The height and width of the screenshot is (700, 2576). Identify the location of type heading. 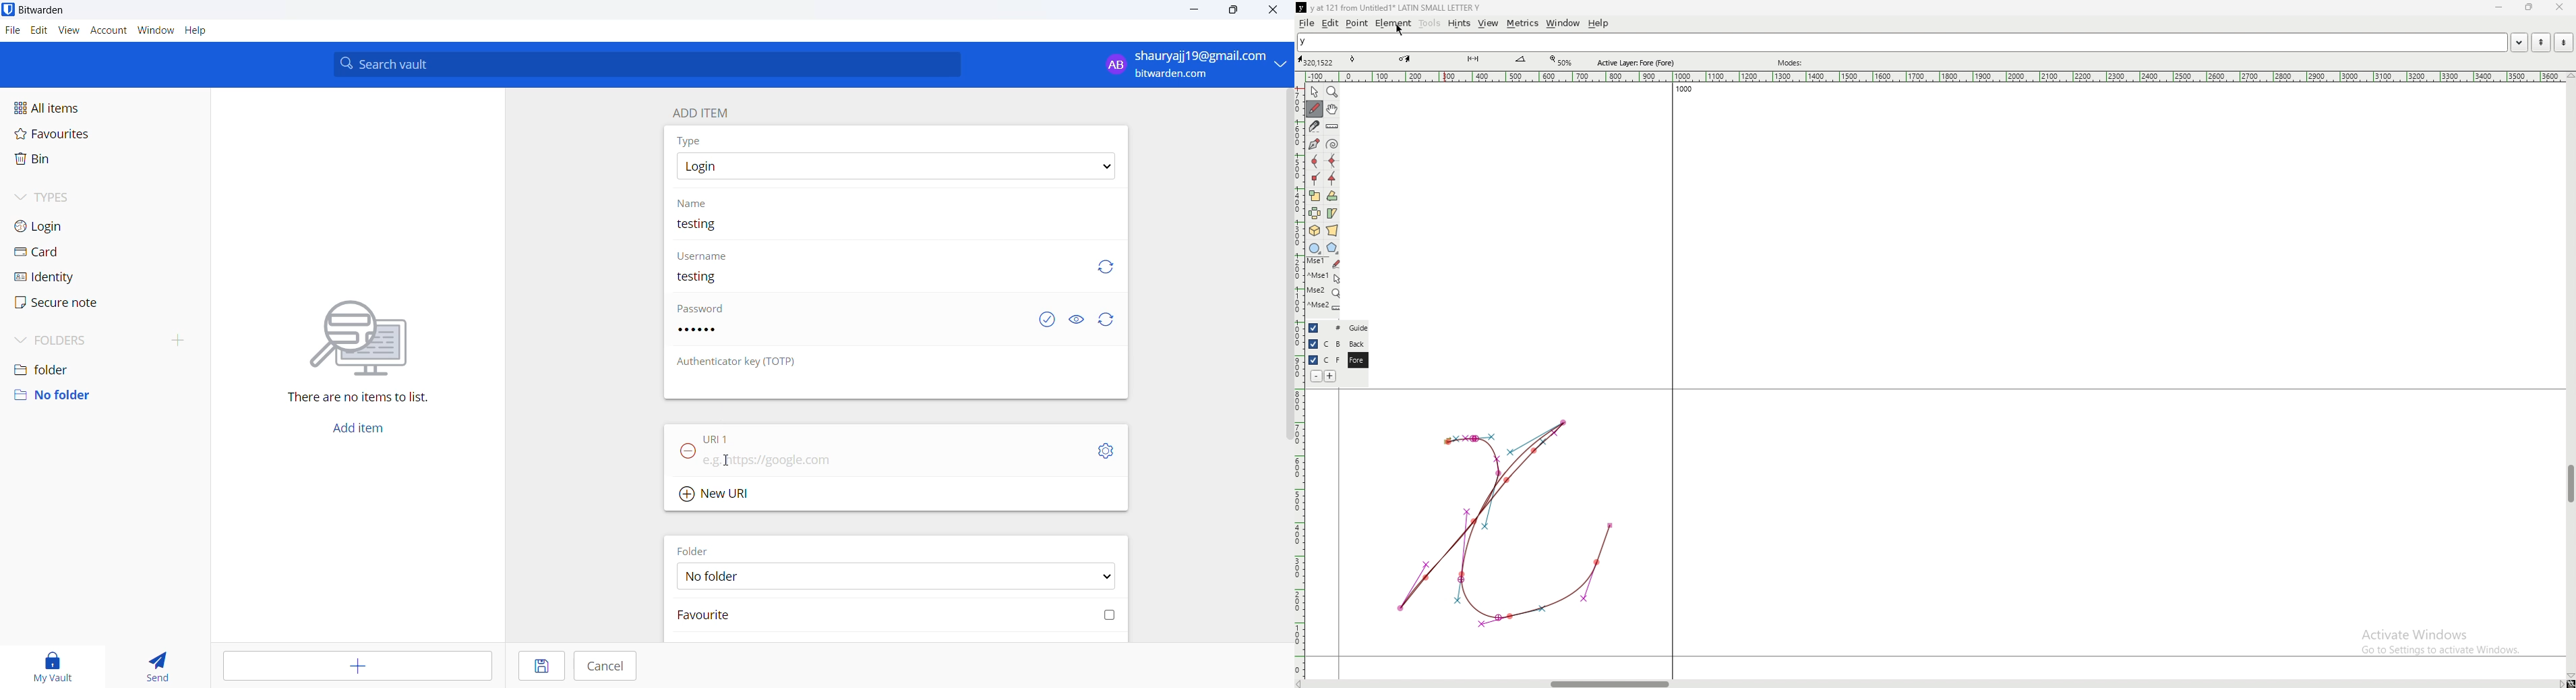
(690, 140).